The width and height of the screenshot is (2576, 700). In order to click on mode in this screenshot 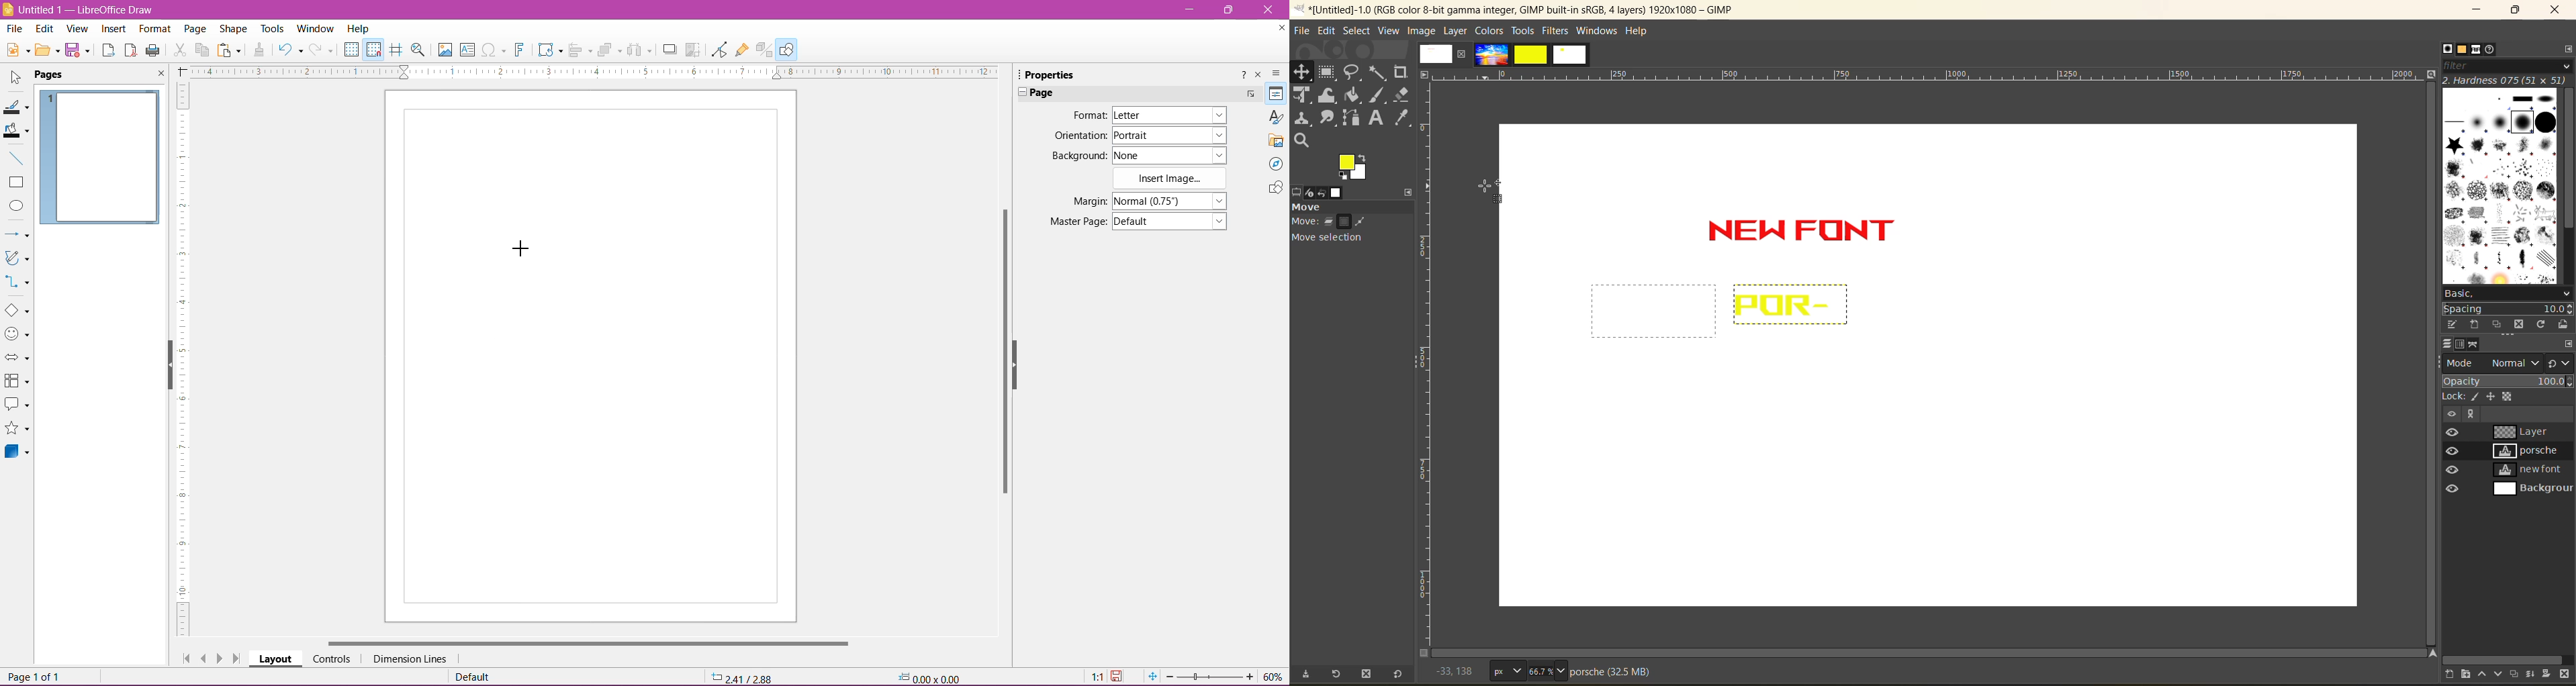, I will do `click(2491, 364)`.